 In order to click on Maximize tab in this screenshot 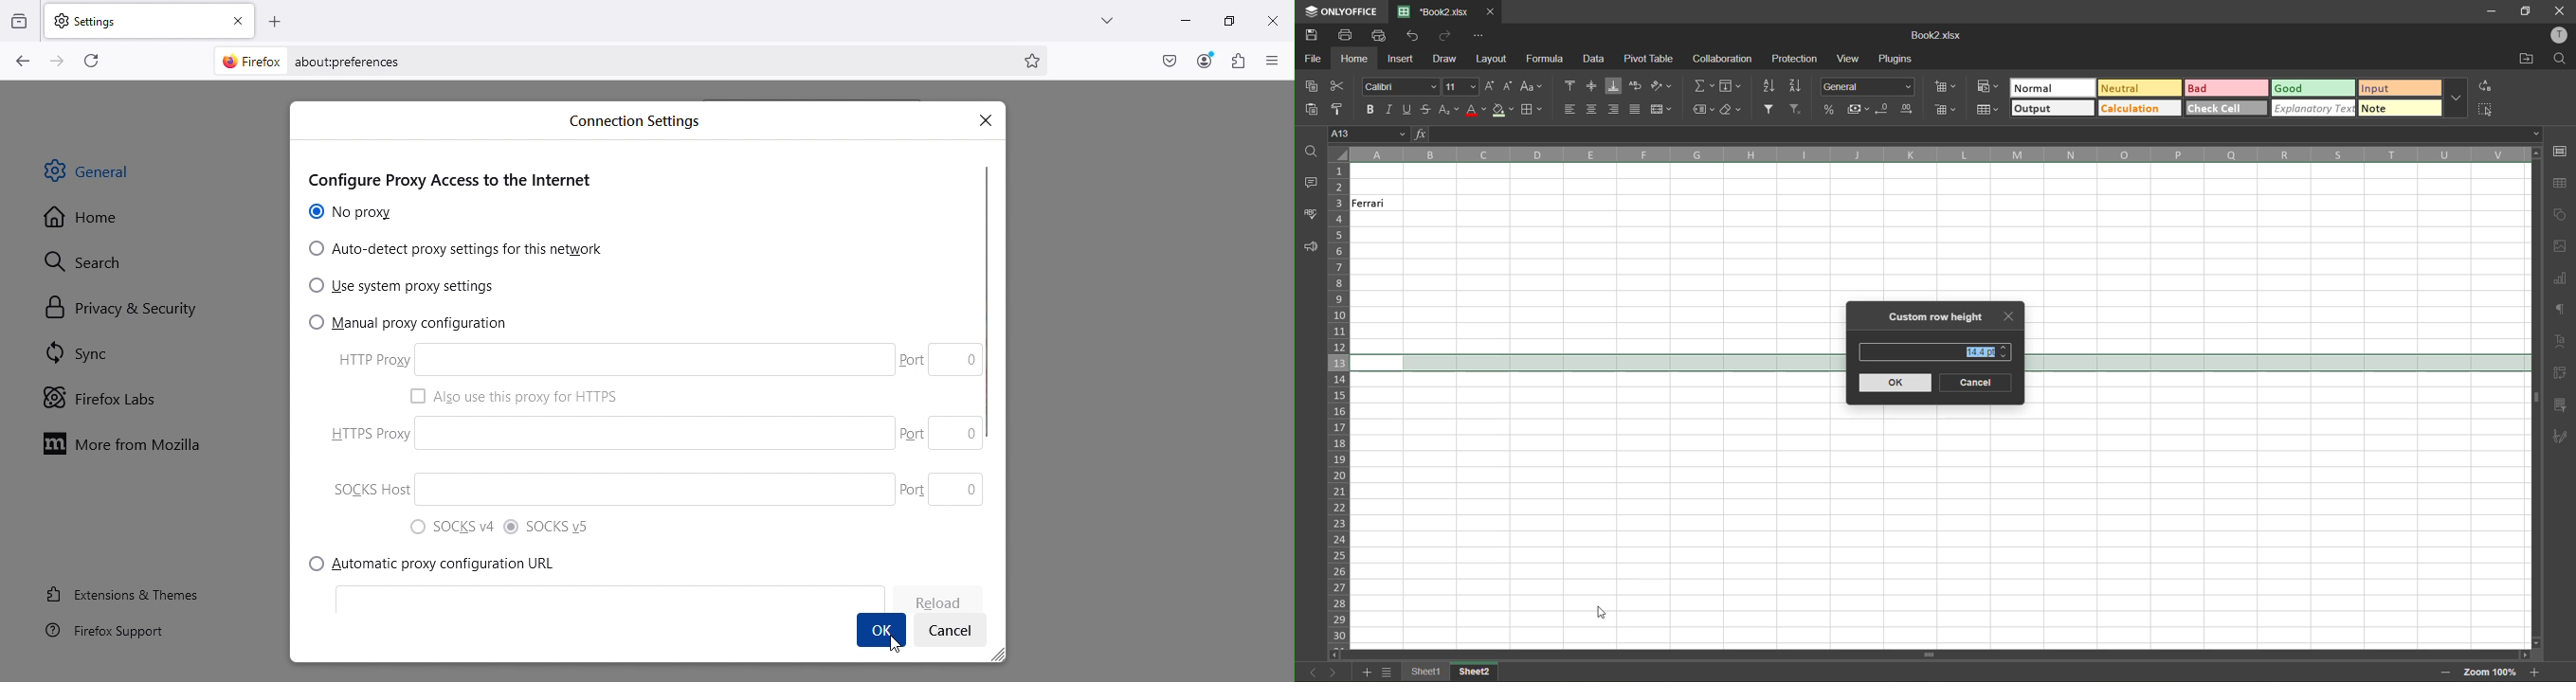, I will do `click(1225, 18)`.